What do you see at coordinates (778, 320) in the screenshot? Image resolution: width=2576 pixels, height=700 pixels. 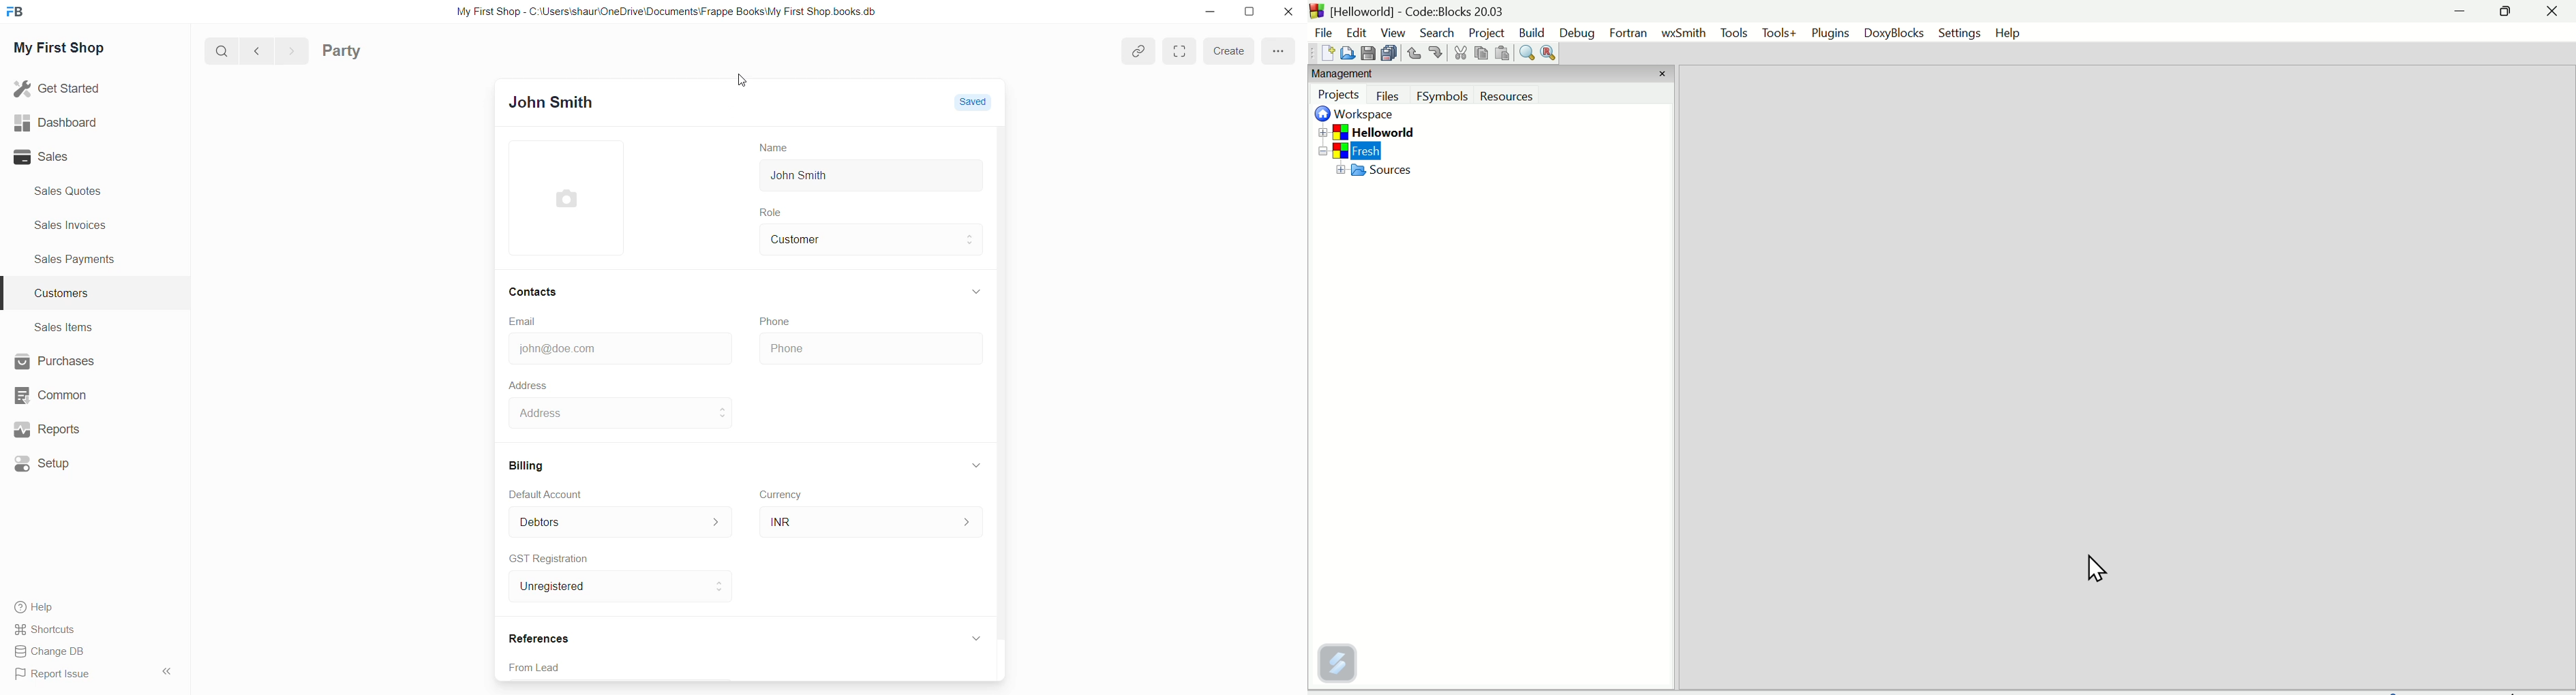 I see `Phone` at bounding box center [778, 320].